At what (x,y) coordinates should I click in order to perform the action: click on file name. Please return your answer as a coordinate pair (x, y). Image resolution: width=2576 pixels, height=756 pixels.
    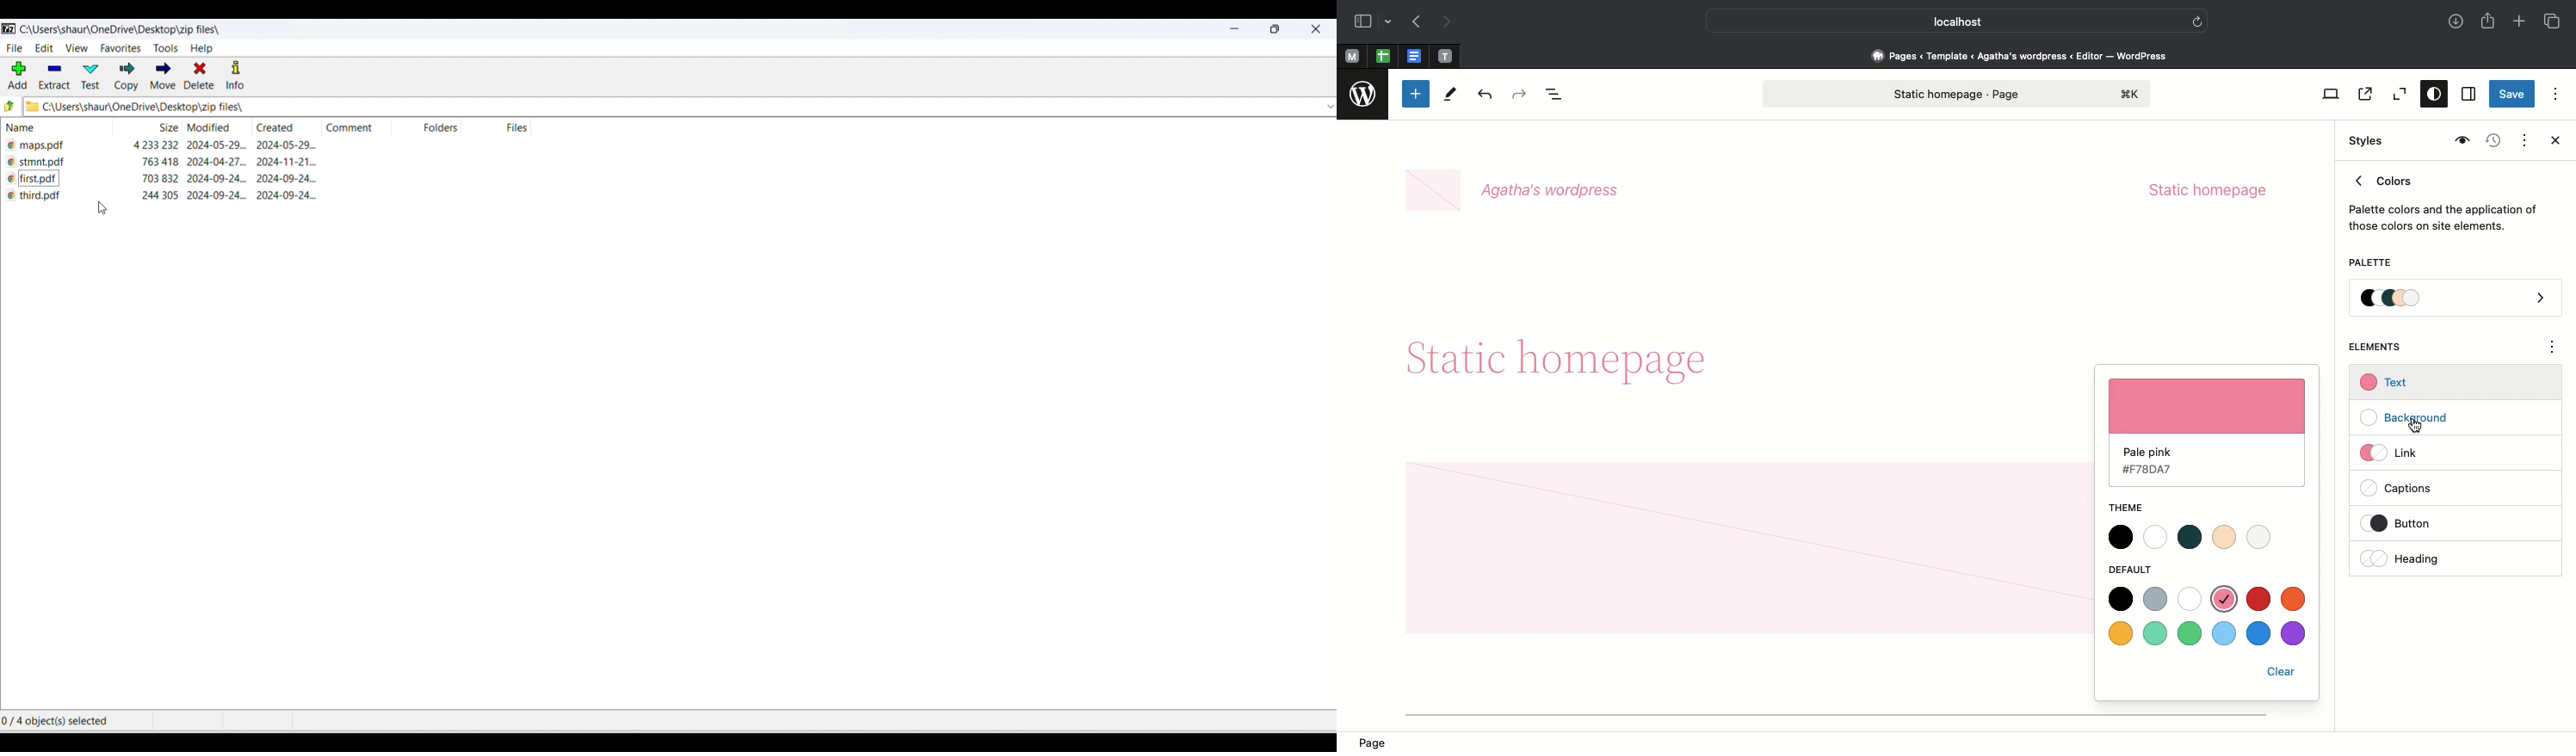
    Looking at the image, I should click on (40, 162).